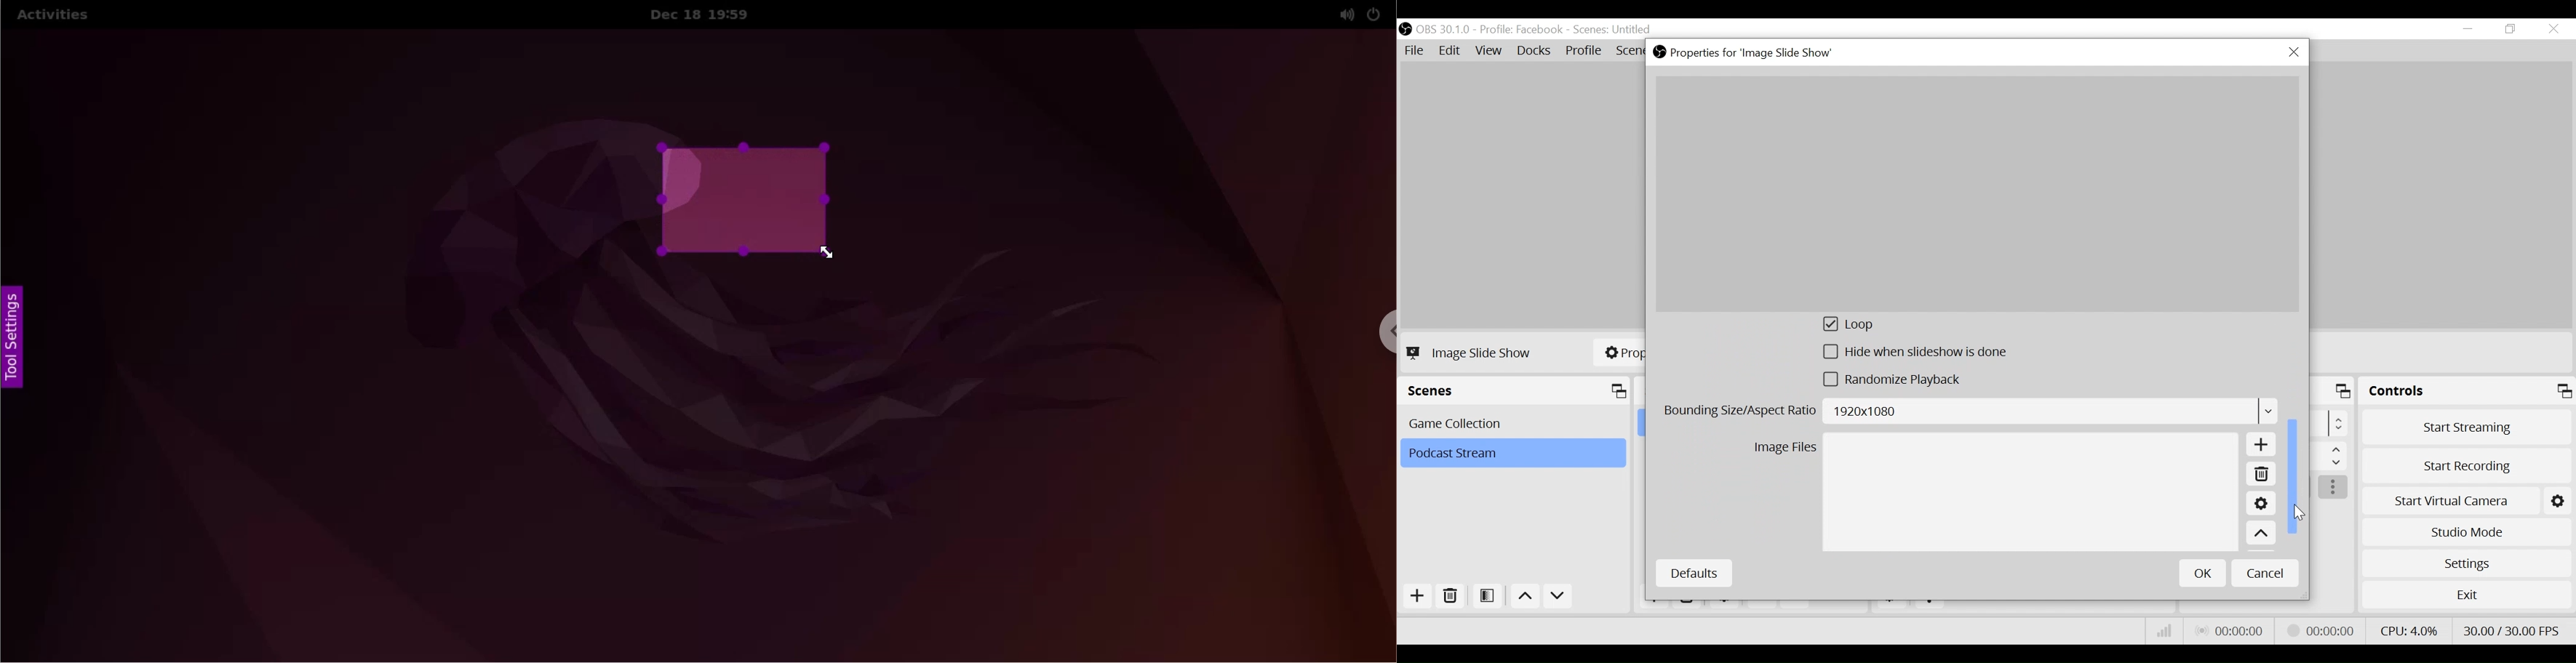  Describe the element at coordinates (2262, 445) in the screenshot. I see `Add` at that location.